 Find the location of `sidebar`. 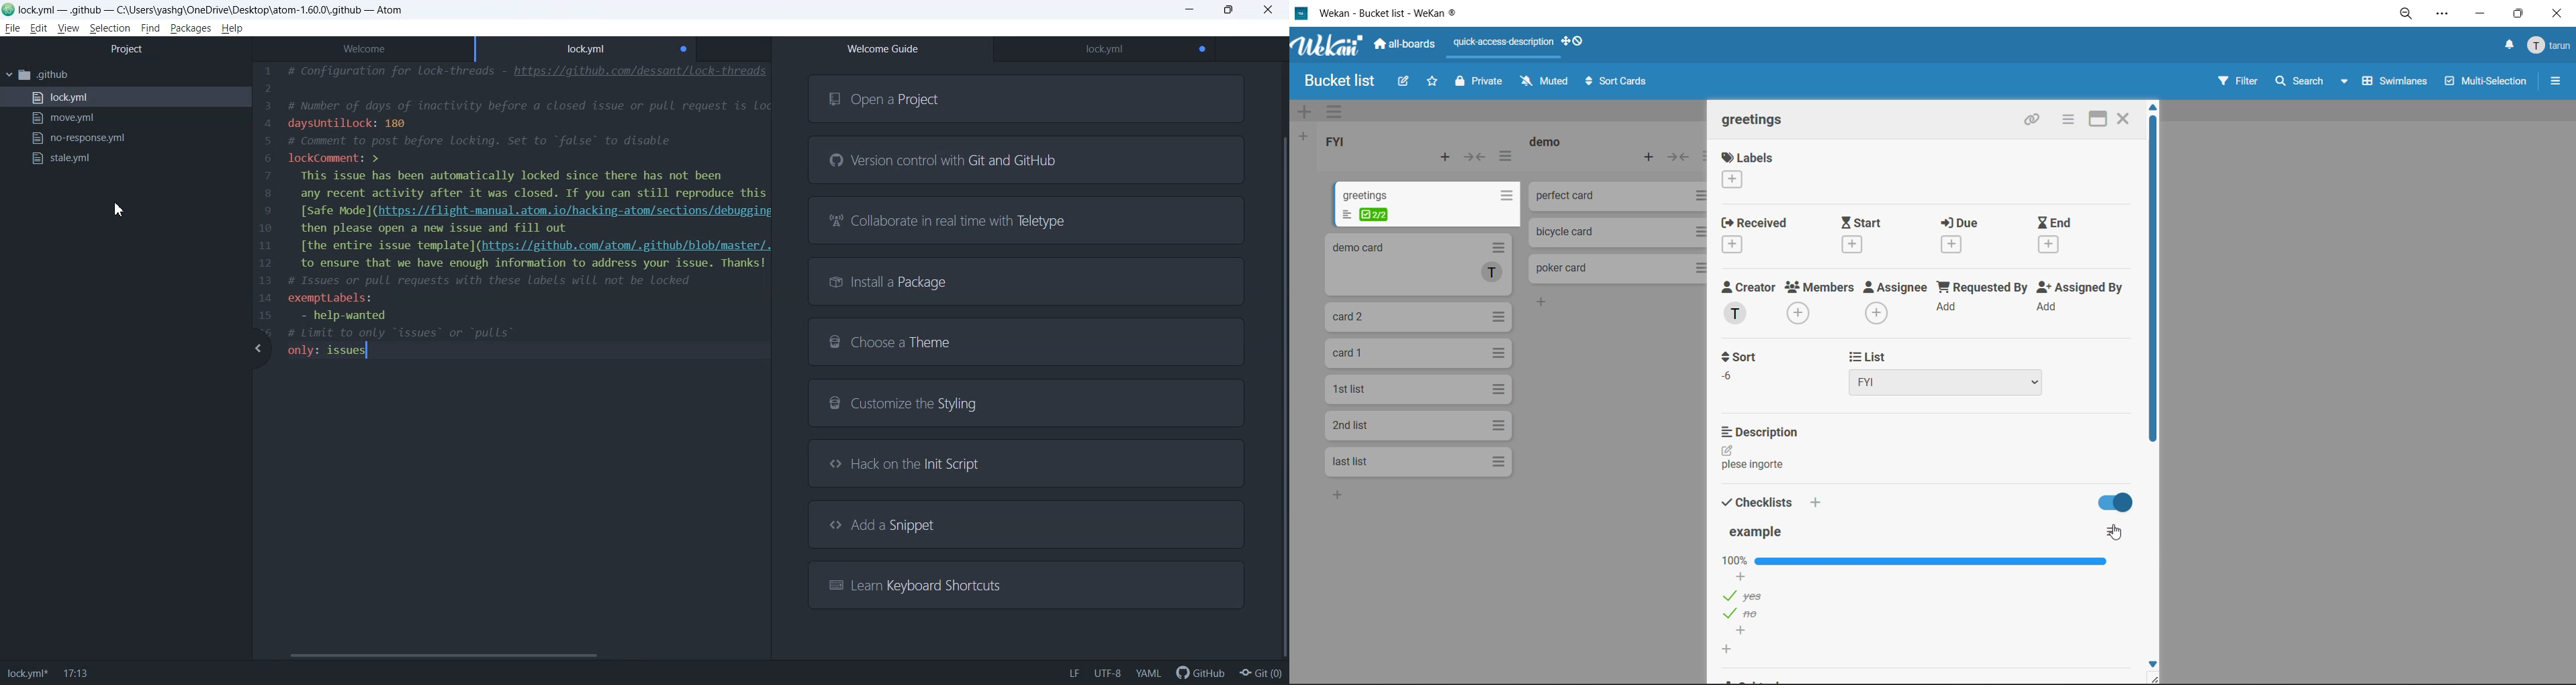

sidebar is located at coordinates (2553, 82).